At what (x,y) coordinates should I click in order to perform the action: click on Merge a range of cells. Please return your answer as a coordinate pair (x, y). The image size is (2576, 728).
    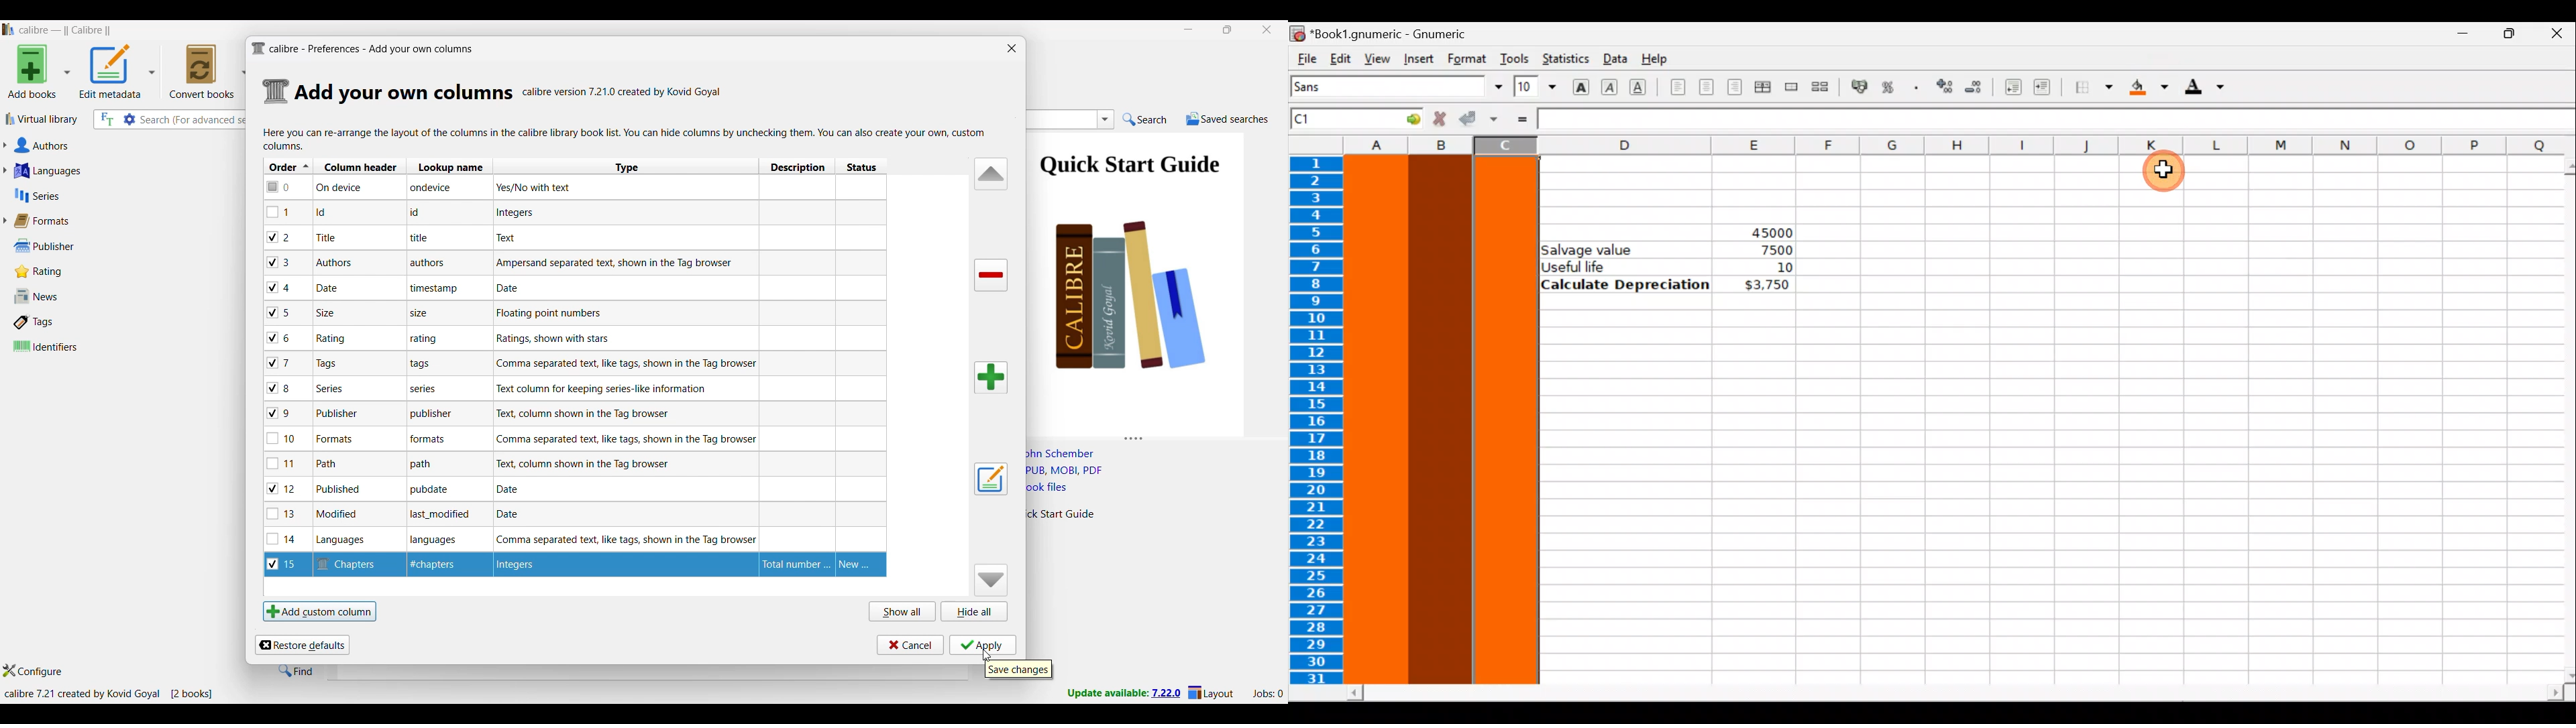
    Looking at the image, I should click on (1792, 89).